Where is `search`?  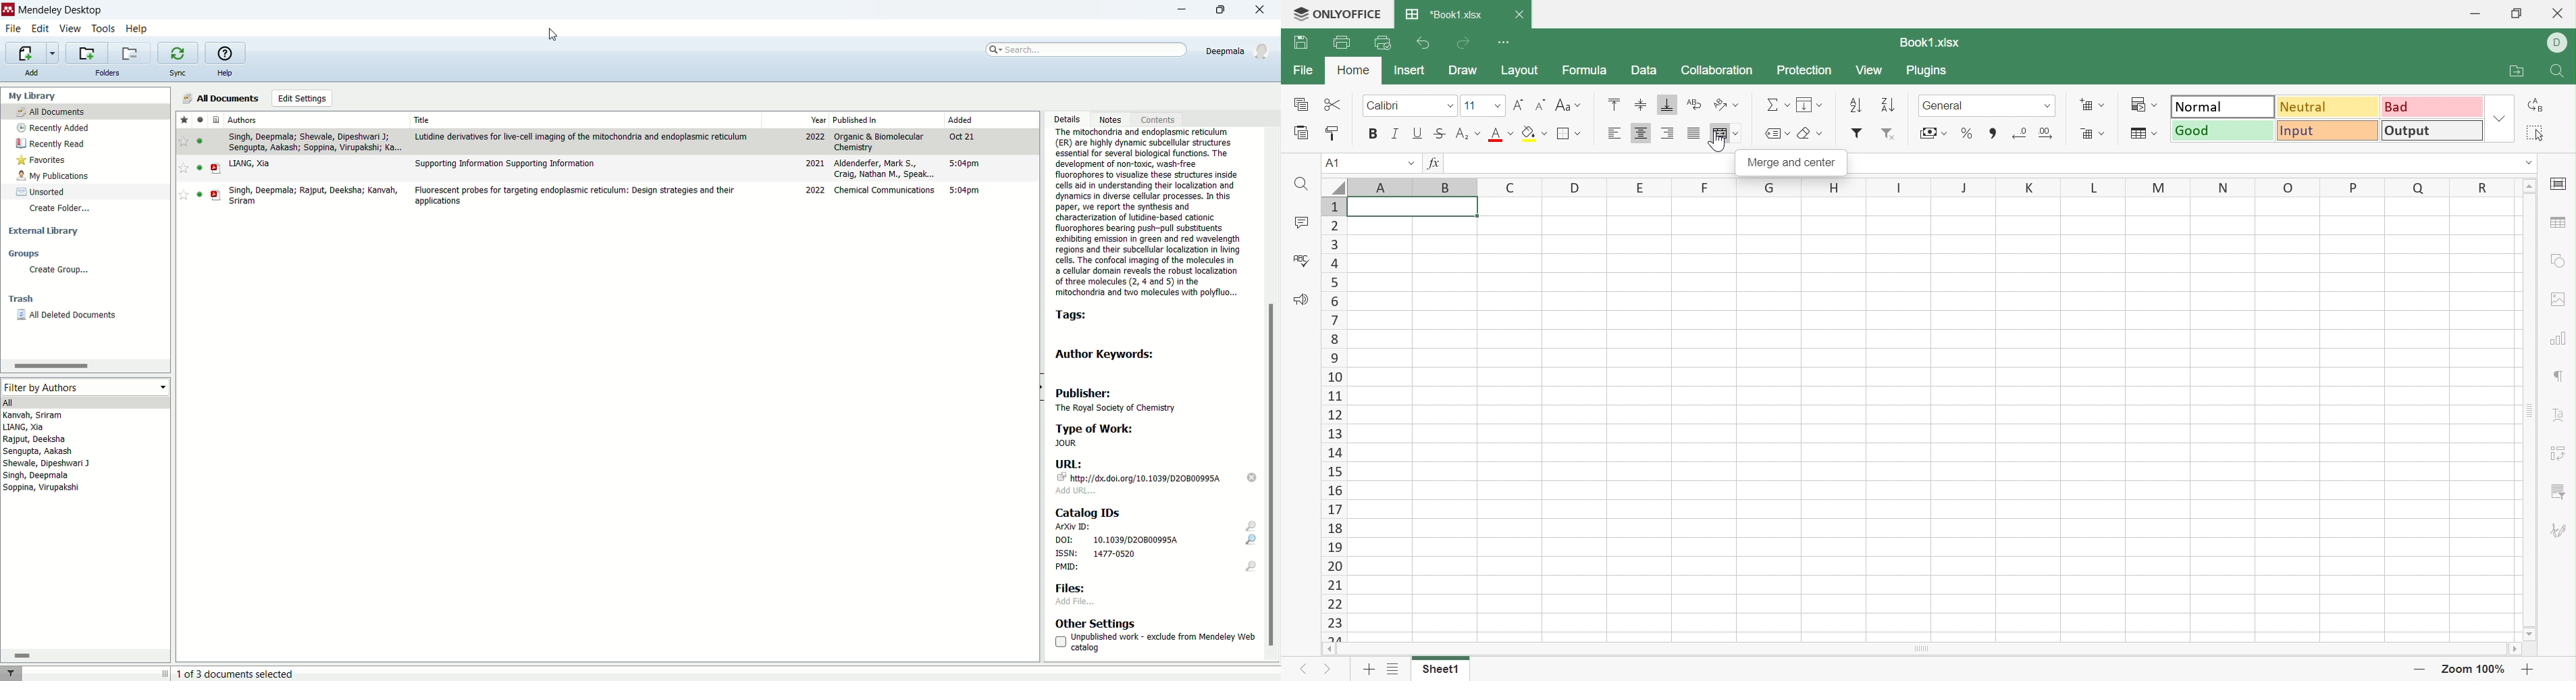 search is located at coordinates (1084, 49).